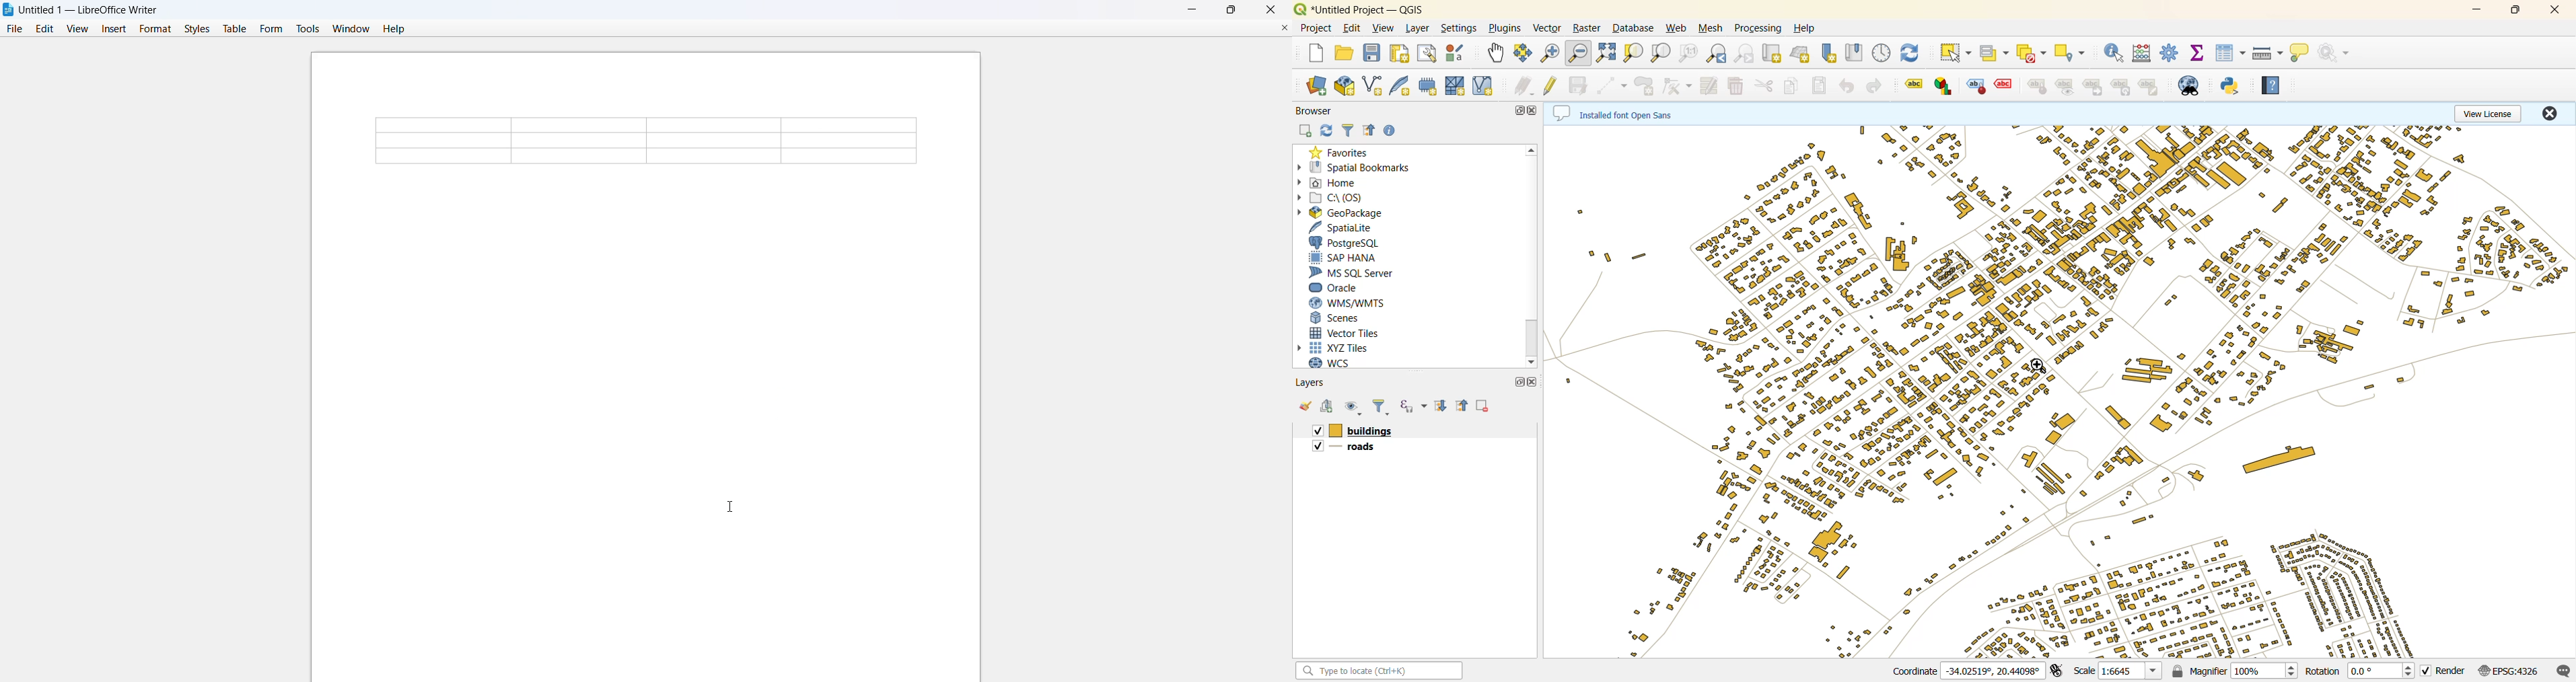 This screenshot has height=700, width=2576. Describe the element at coordinates (2142, 53) in the screenshot. I see `calculator` at that location.